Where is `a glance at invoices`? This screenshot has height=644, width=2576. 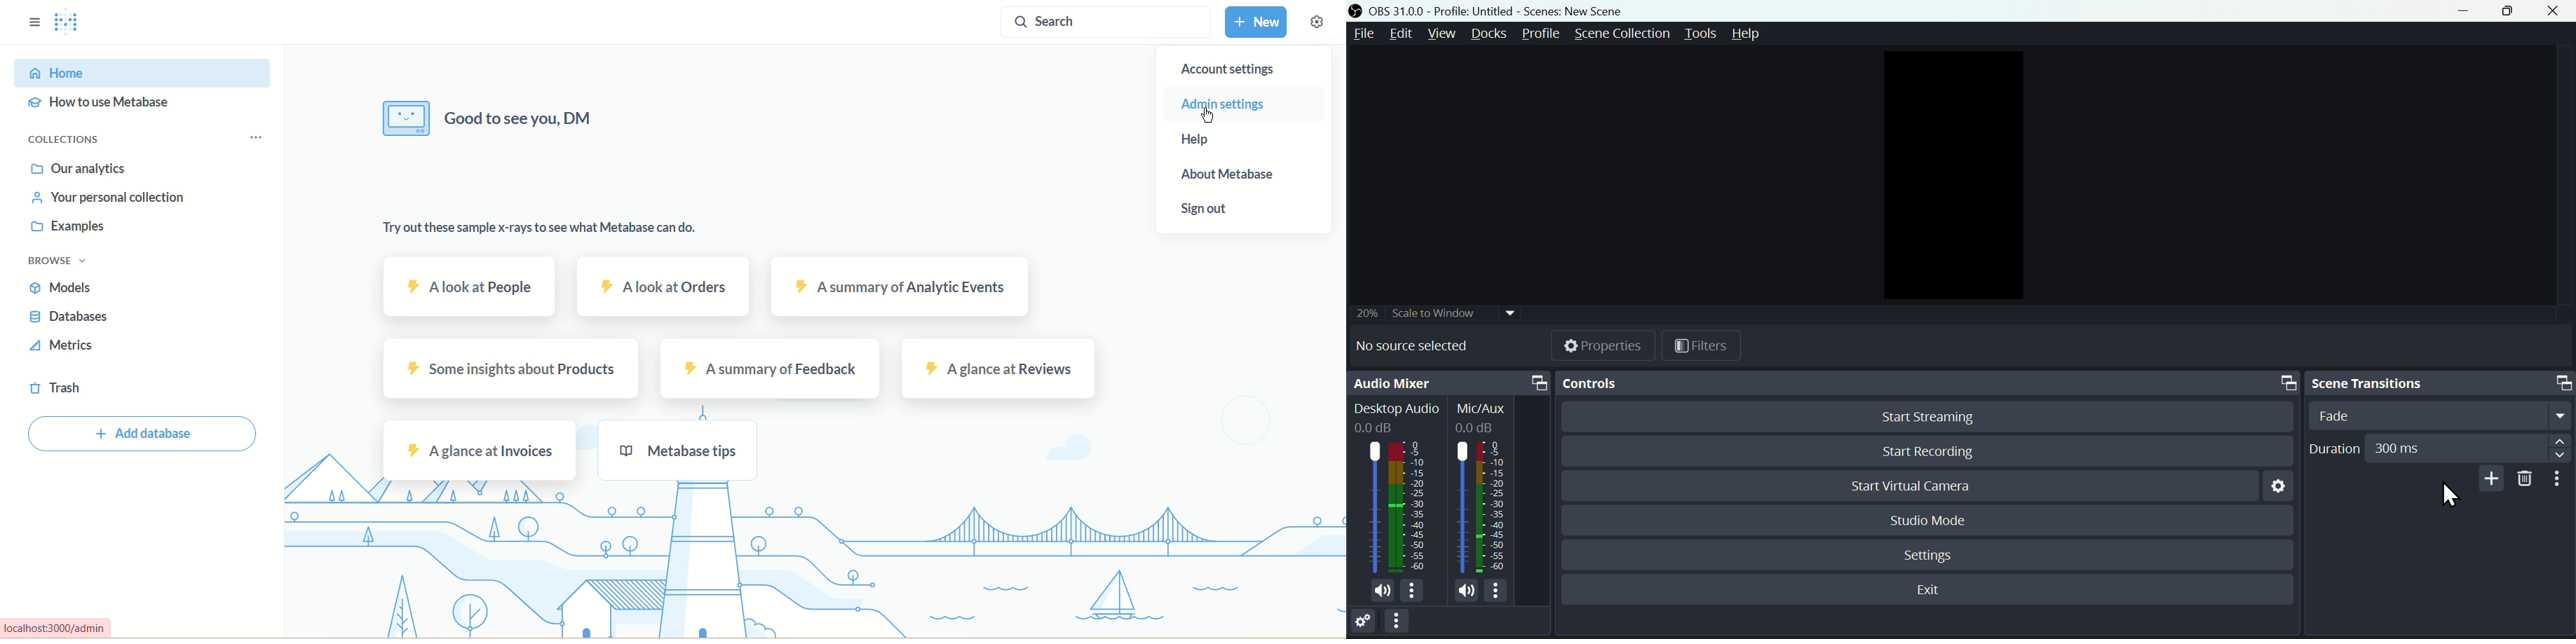
a glance at invoices is located at coordinates (479, 451).